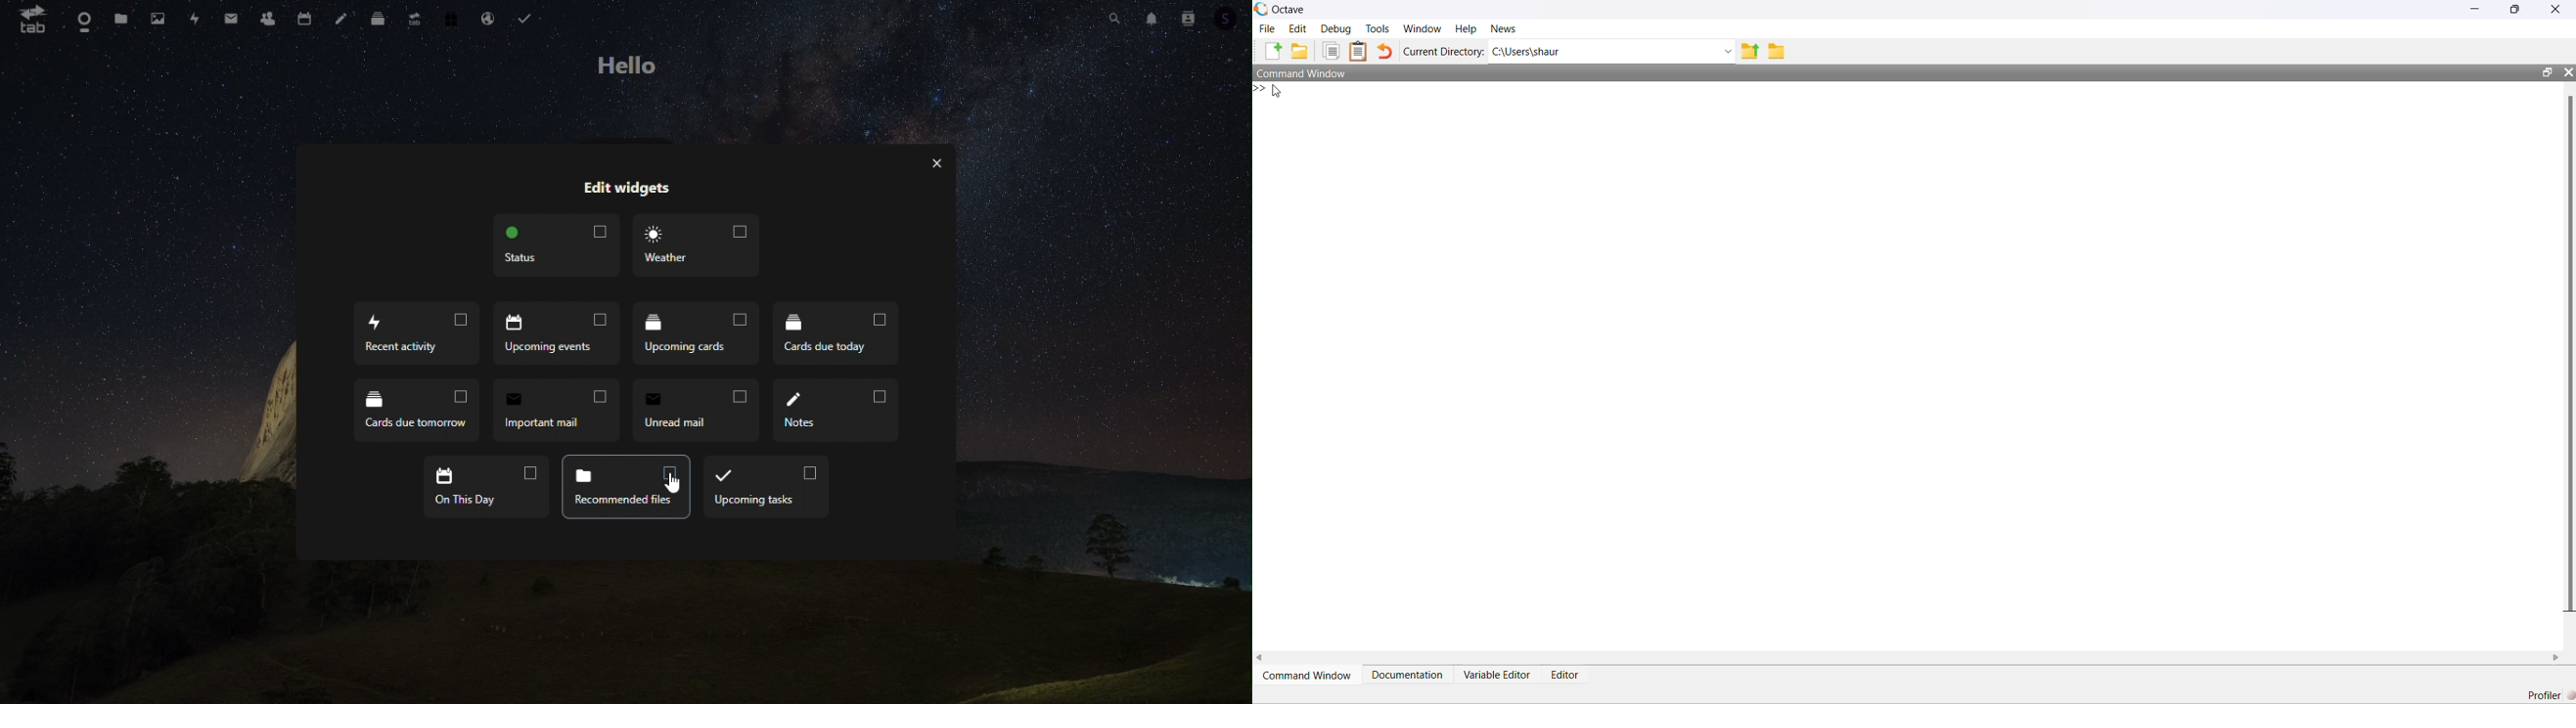 This screenshot has width=2576, height=728. What do you see at coordinates (120, 19) in the screenshot?
I see `files` at bounding box center [120, 19].